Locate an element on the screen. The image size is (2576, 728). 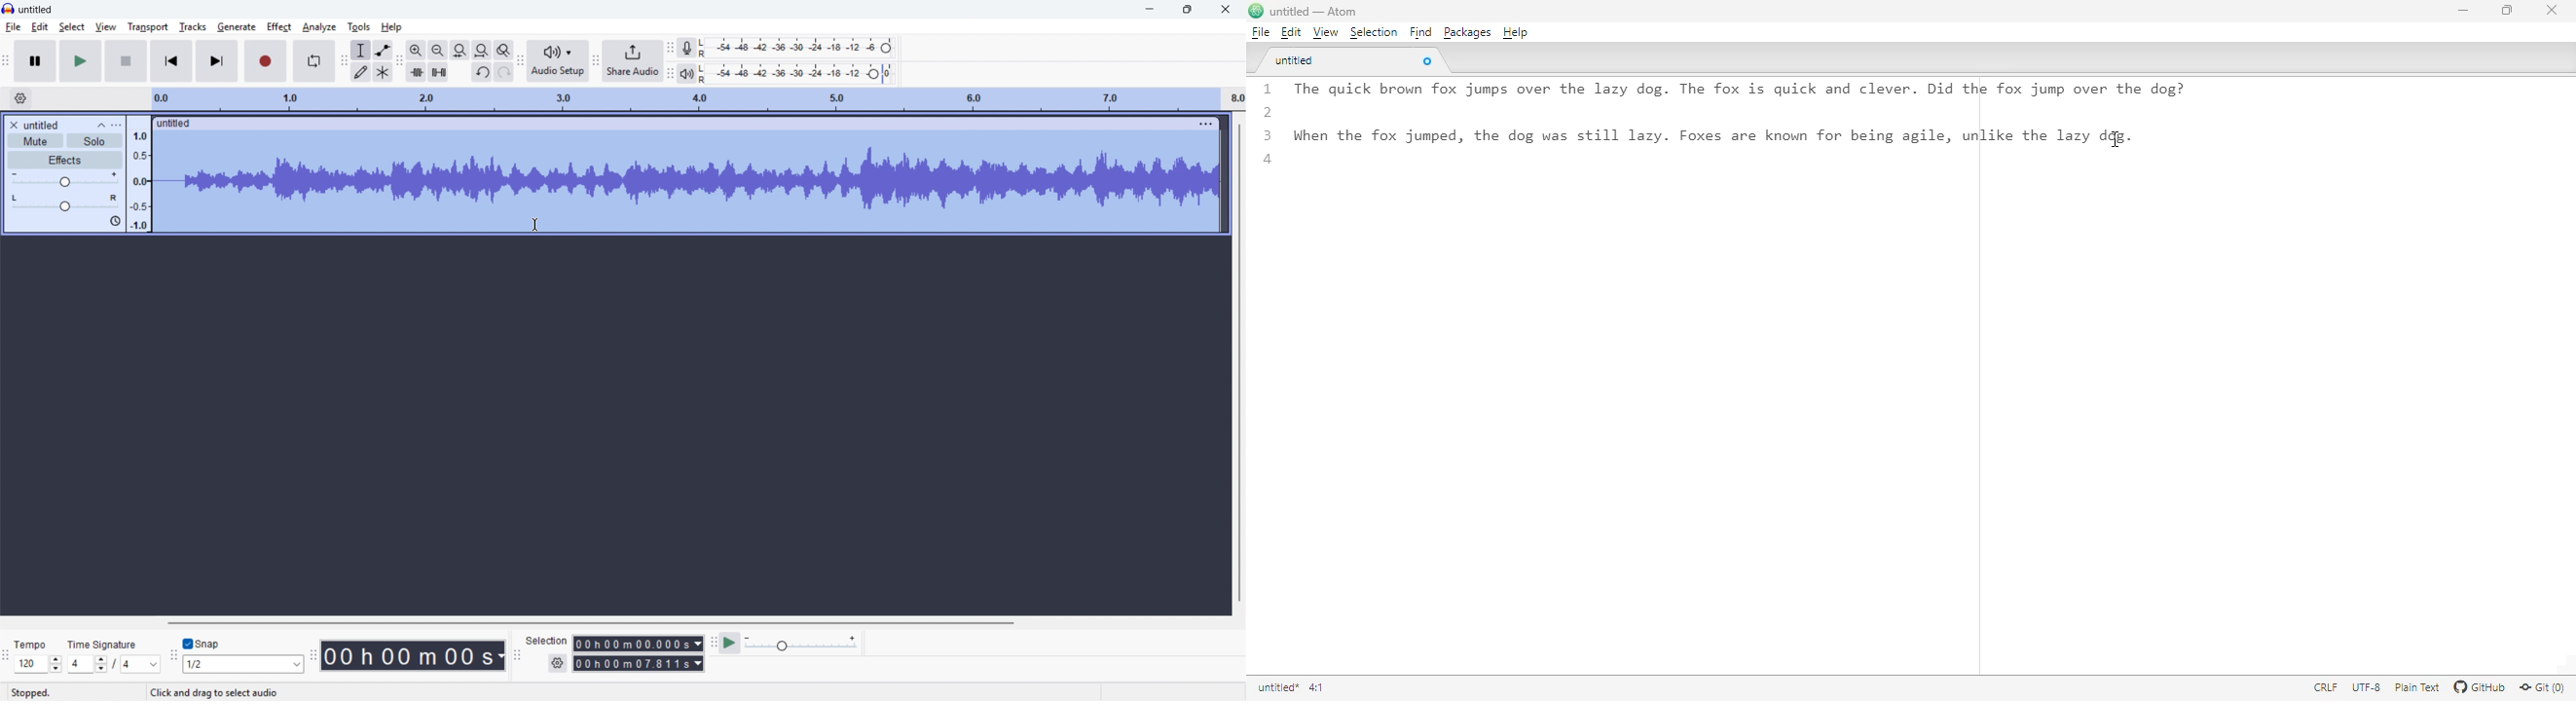
enable looping is located at coordinates (314, 61).